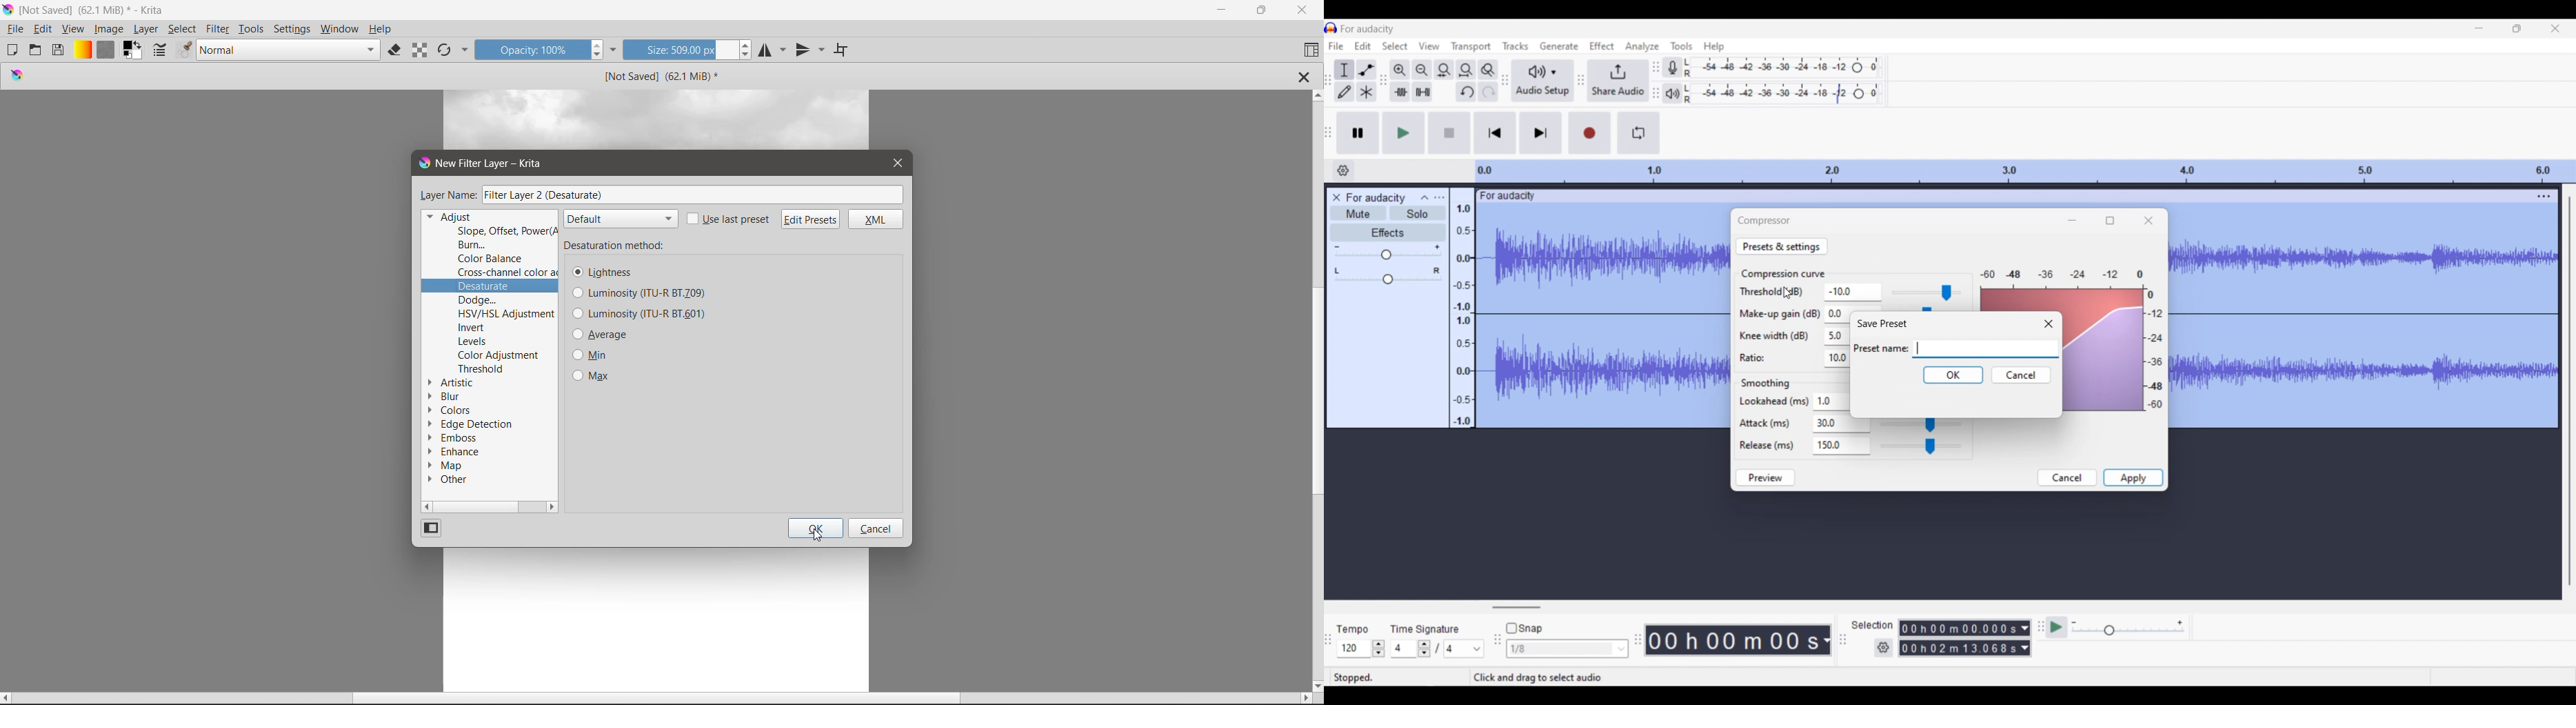  What do you see at coordinates (1488, 69) in the screenshot?
I see `Zoom toggle` at bounding box center [1488, 69].